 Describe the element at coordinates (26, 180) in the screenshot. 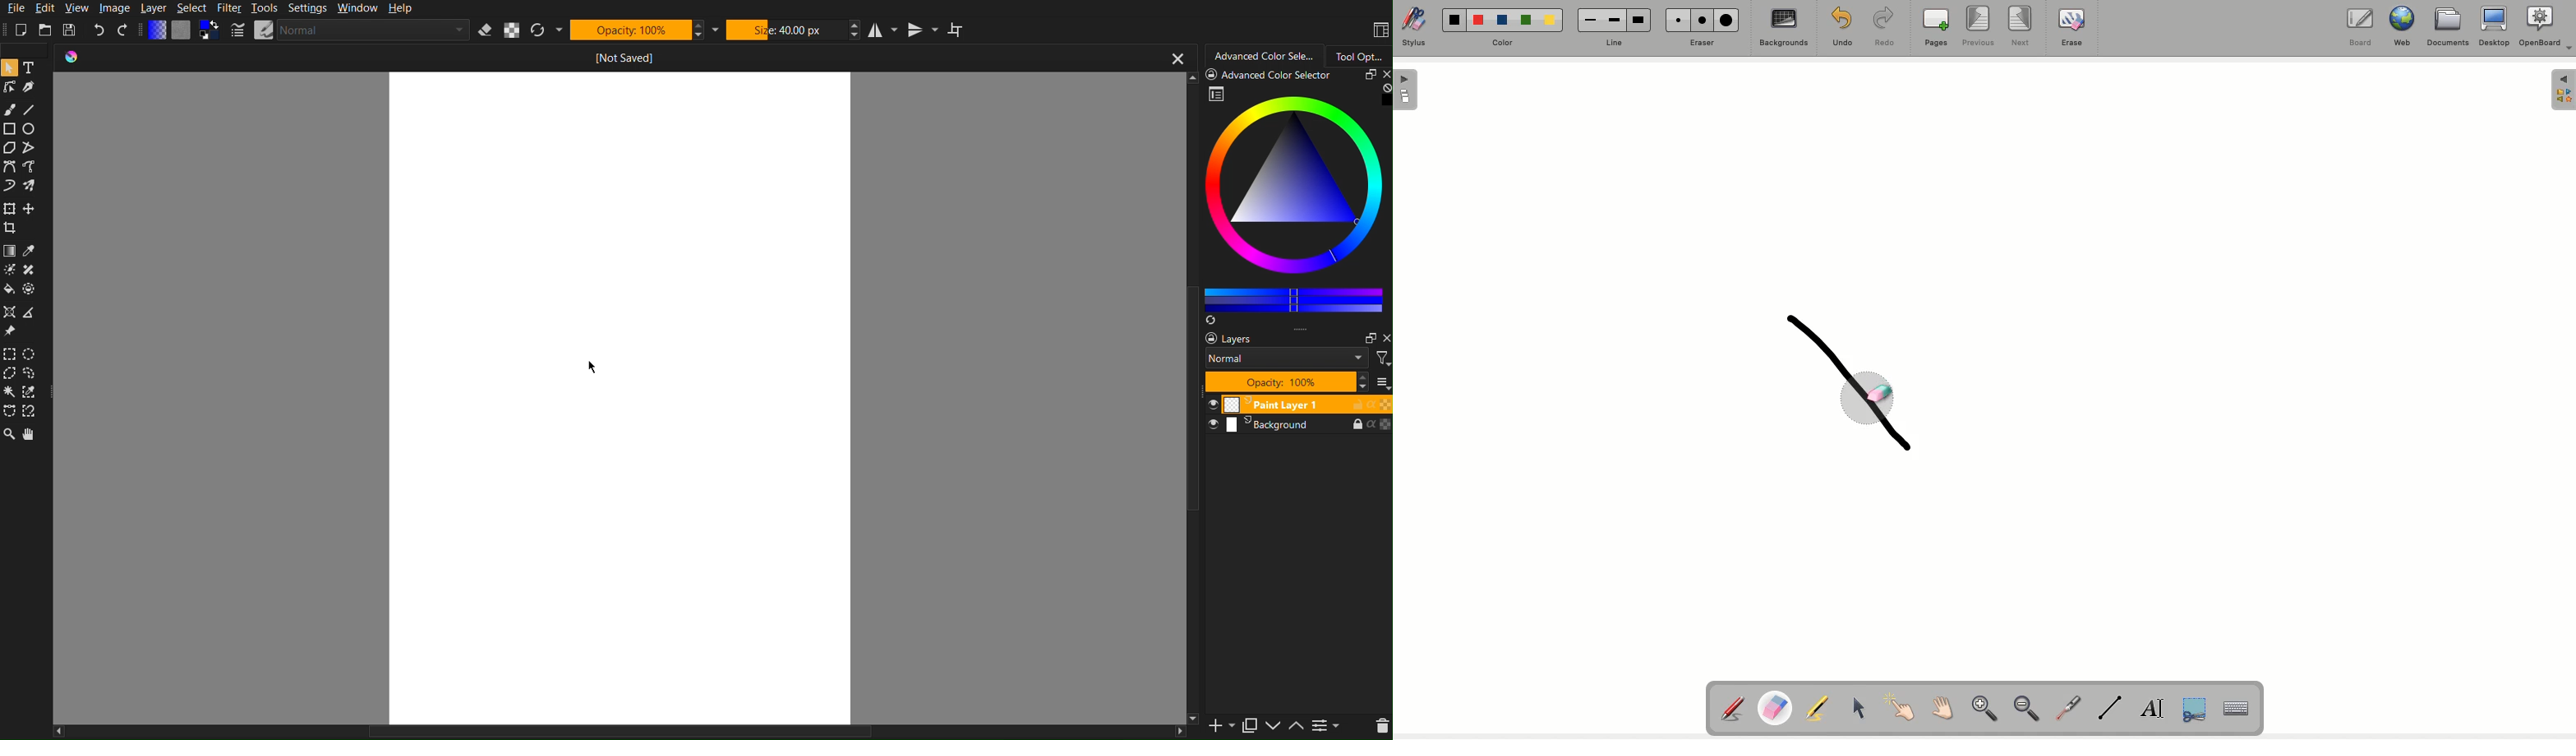

I see `Curve Tools` at that location.